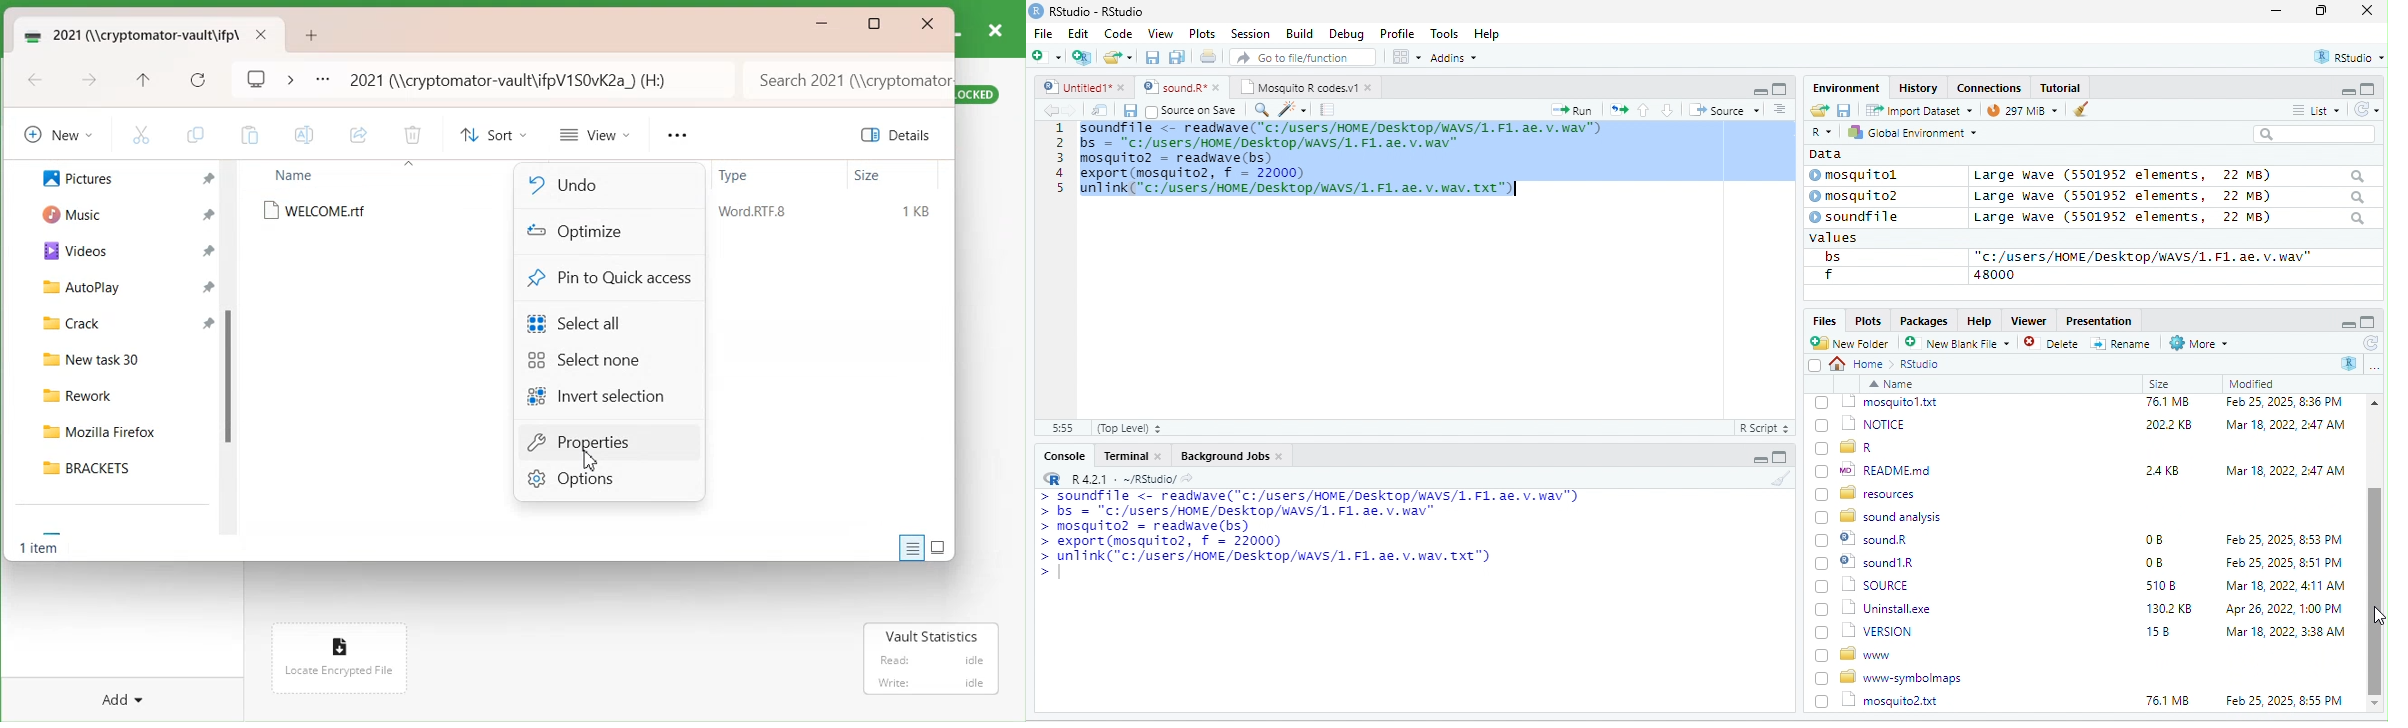 The height and width of the screenshot is (728, 2408). Describe the element at coordinates (1963, 346) in the screenshot. I see `’ New blank File` at that location.